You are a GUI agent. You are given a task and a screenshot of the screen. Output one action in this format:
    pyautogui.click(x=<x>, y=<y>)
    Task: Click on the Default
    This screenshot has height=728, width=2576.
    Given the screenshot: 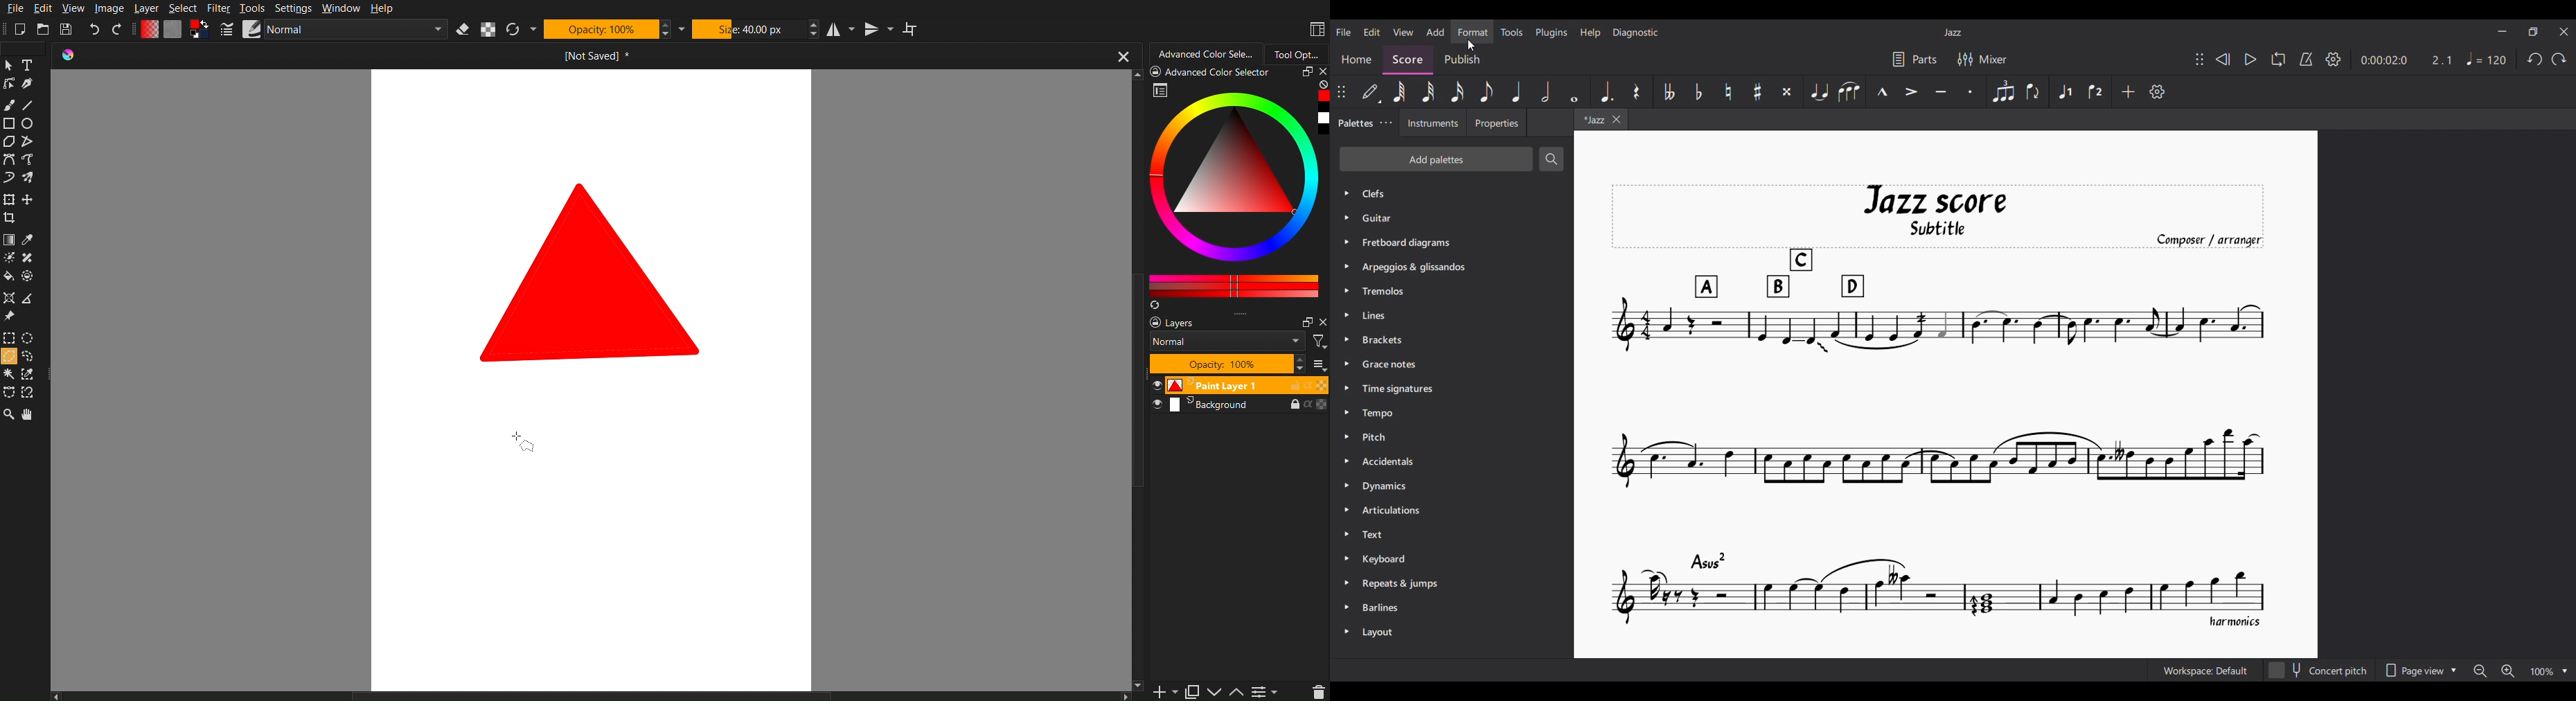 What is the action you would take?
    pyautogui.click(x=1371, y=90)
    